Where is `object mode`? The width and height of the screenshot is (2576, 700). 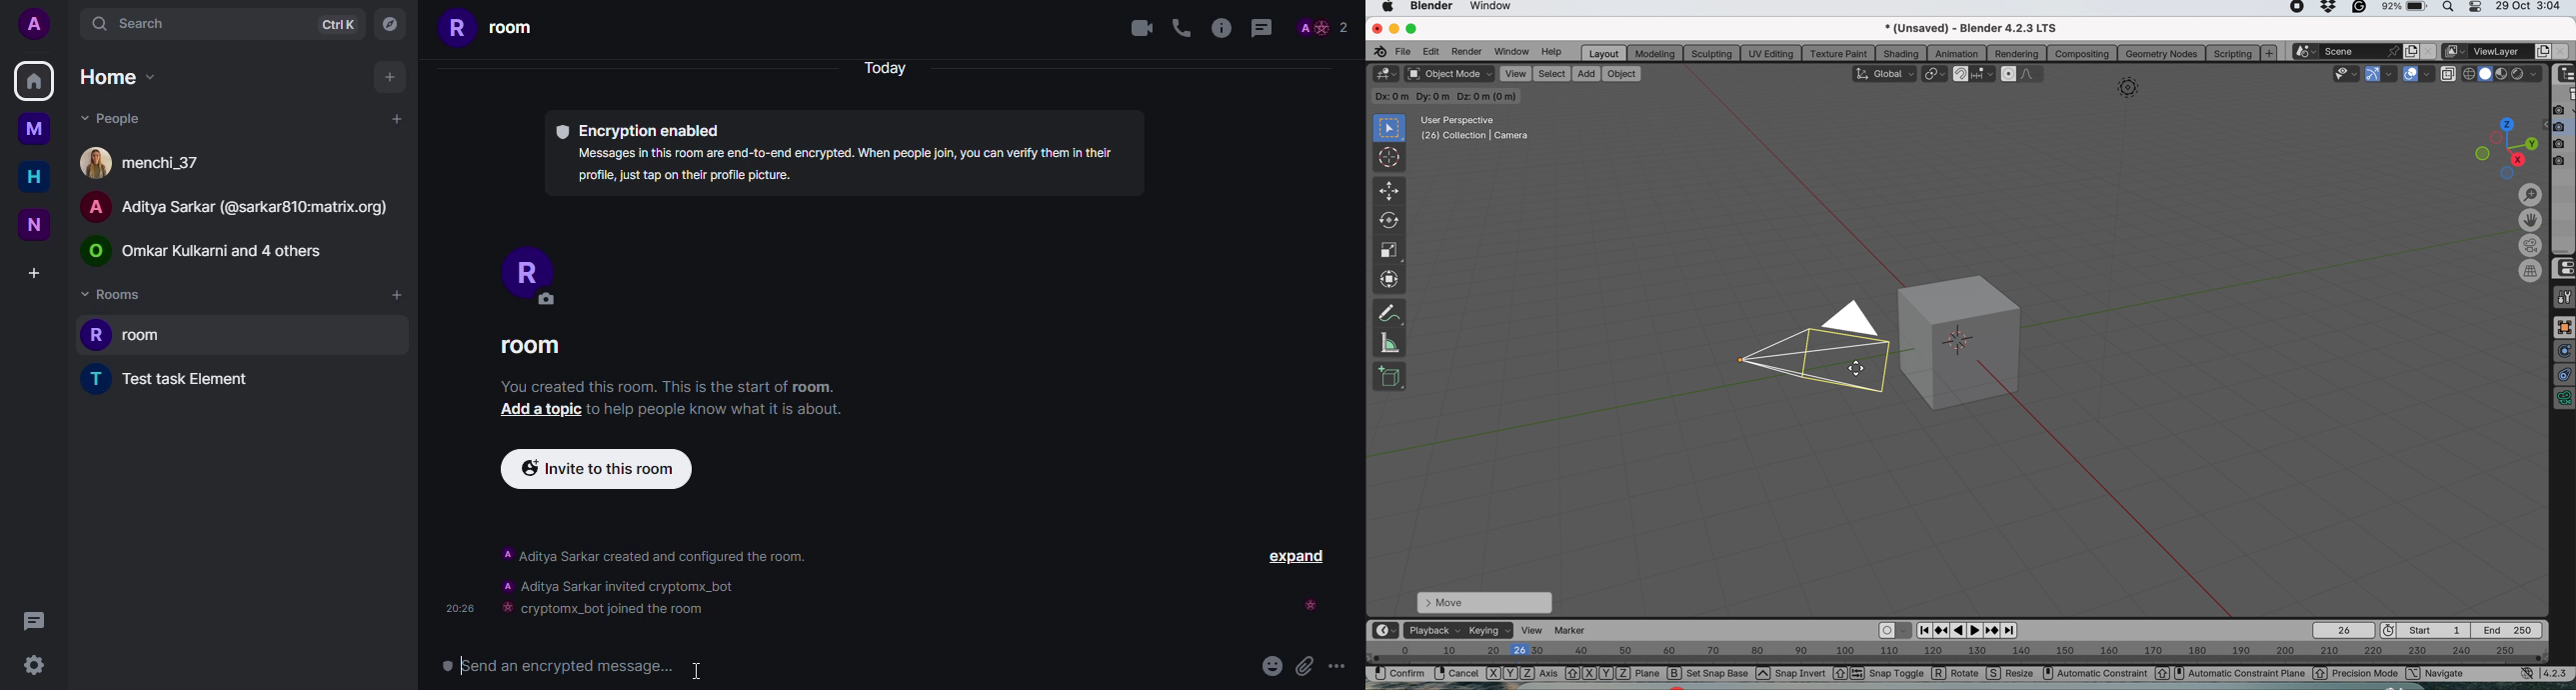
object mode is located at coordinates (1448, 75).